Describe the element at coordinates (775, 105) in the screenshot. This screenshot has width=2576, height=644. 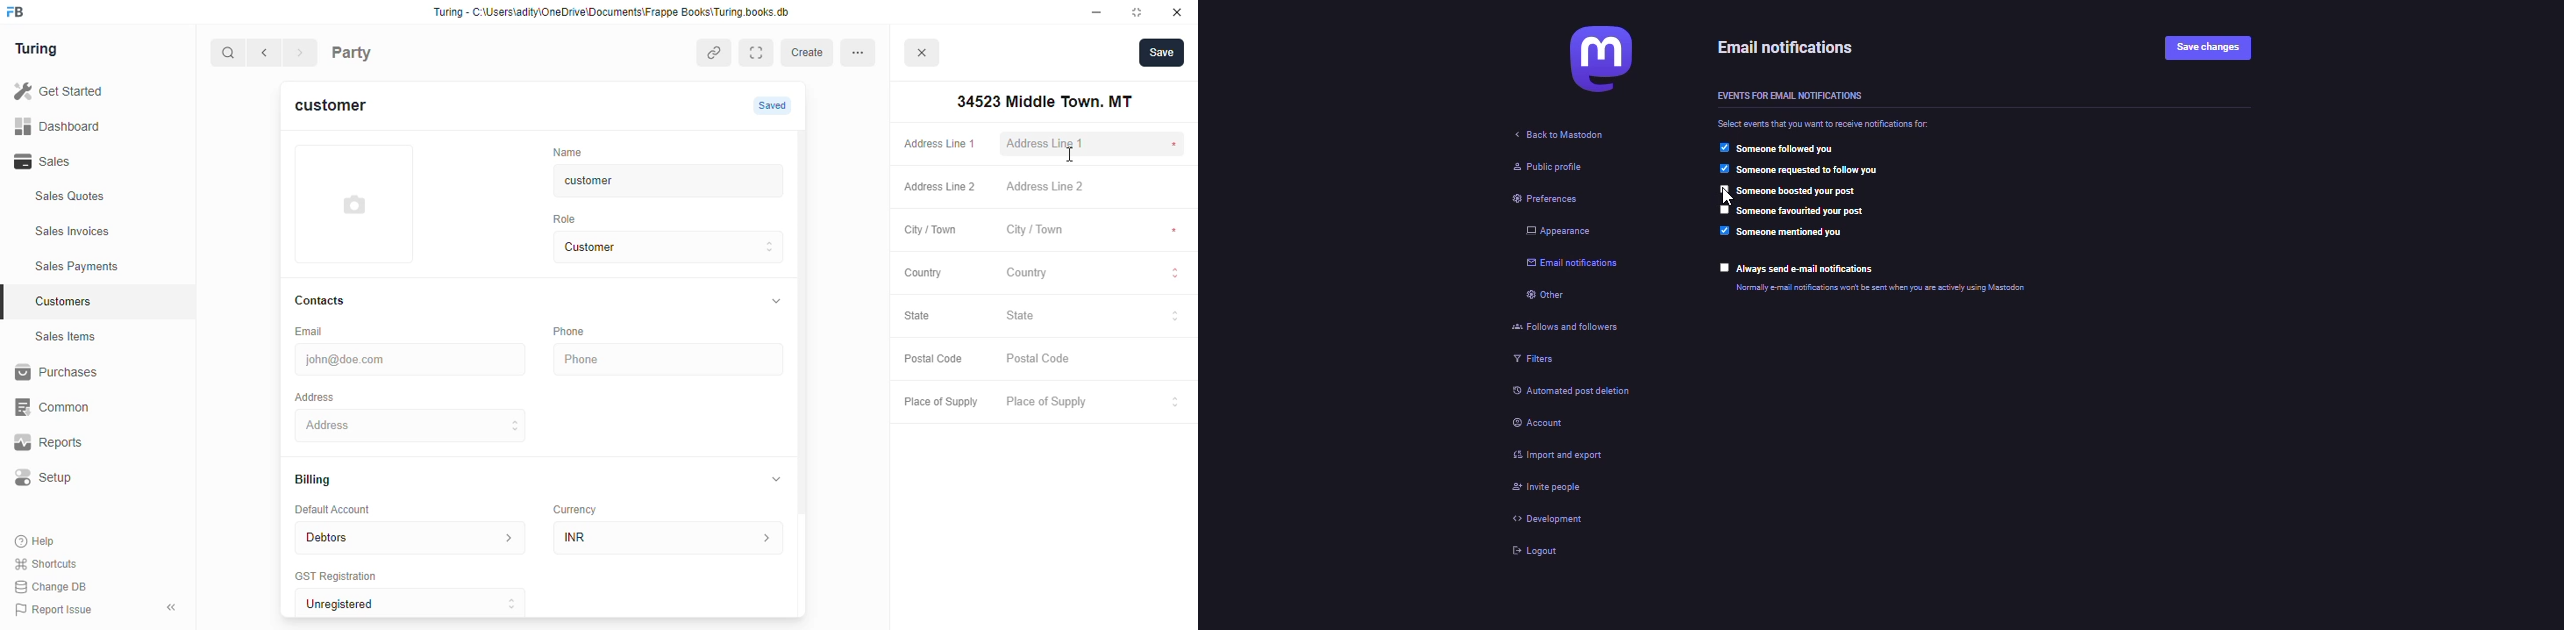
I see `Saved` at that location.